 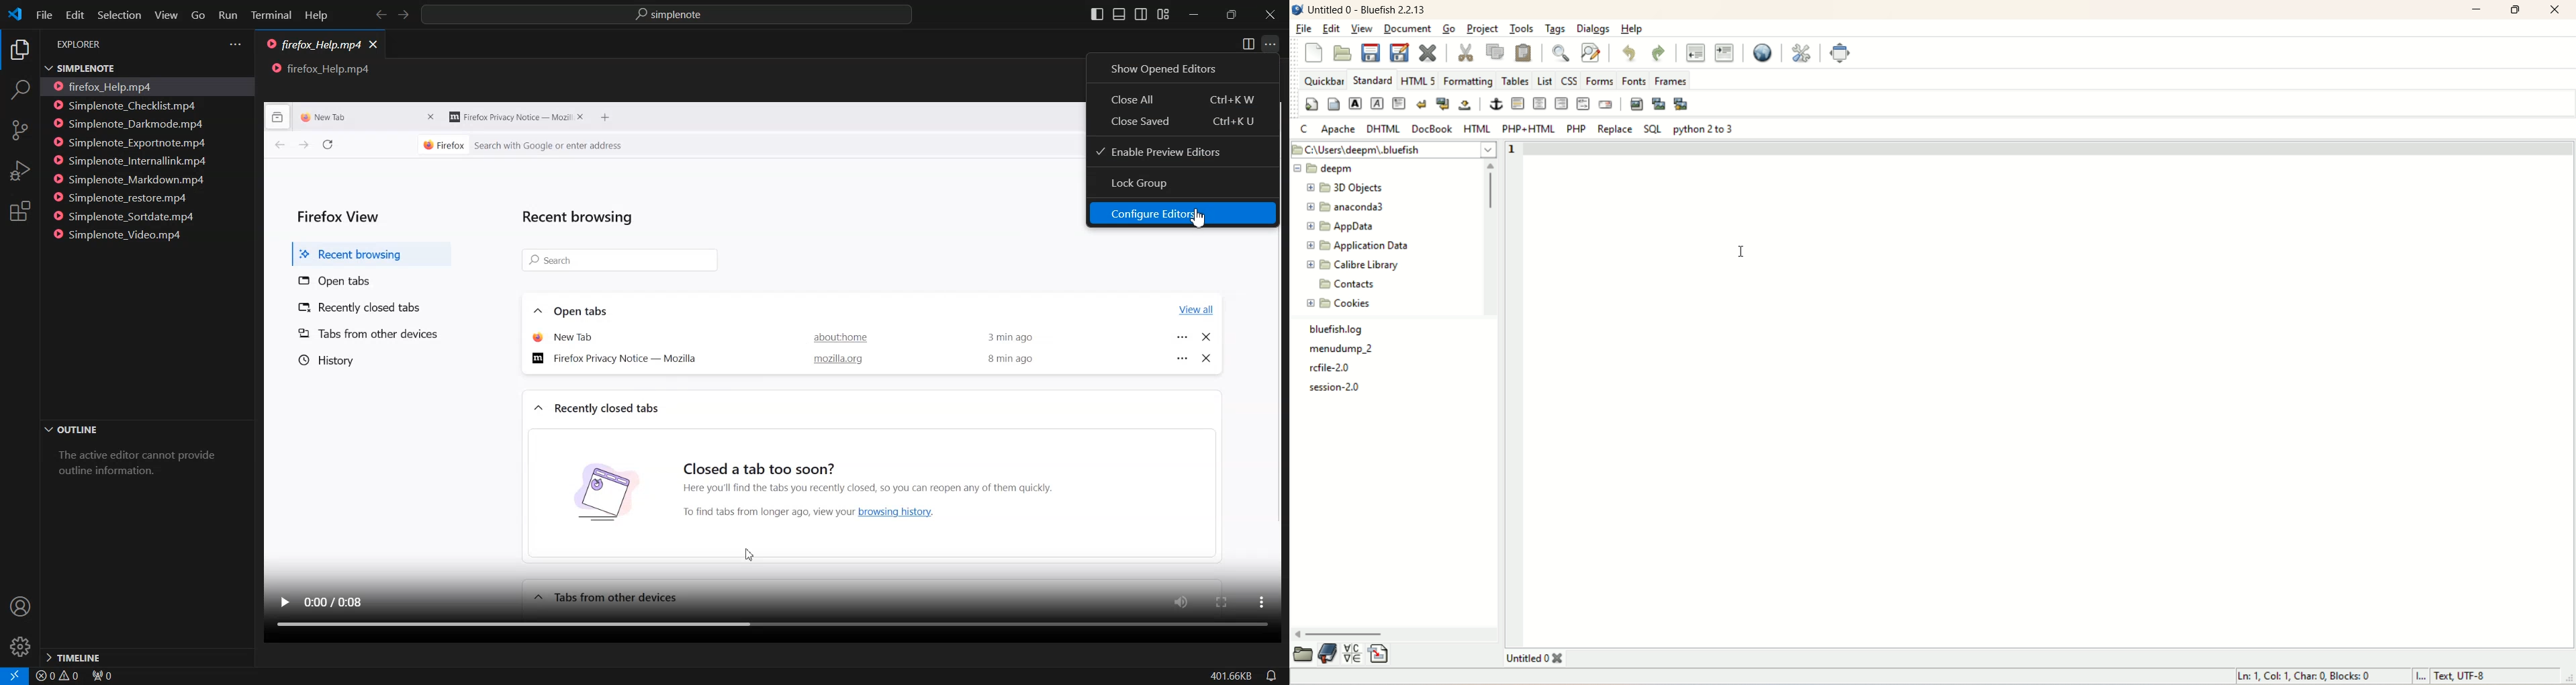 I want to click on fonts, so click(x=1633, y=81).